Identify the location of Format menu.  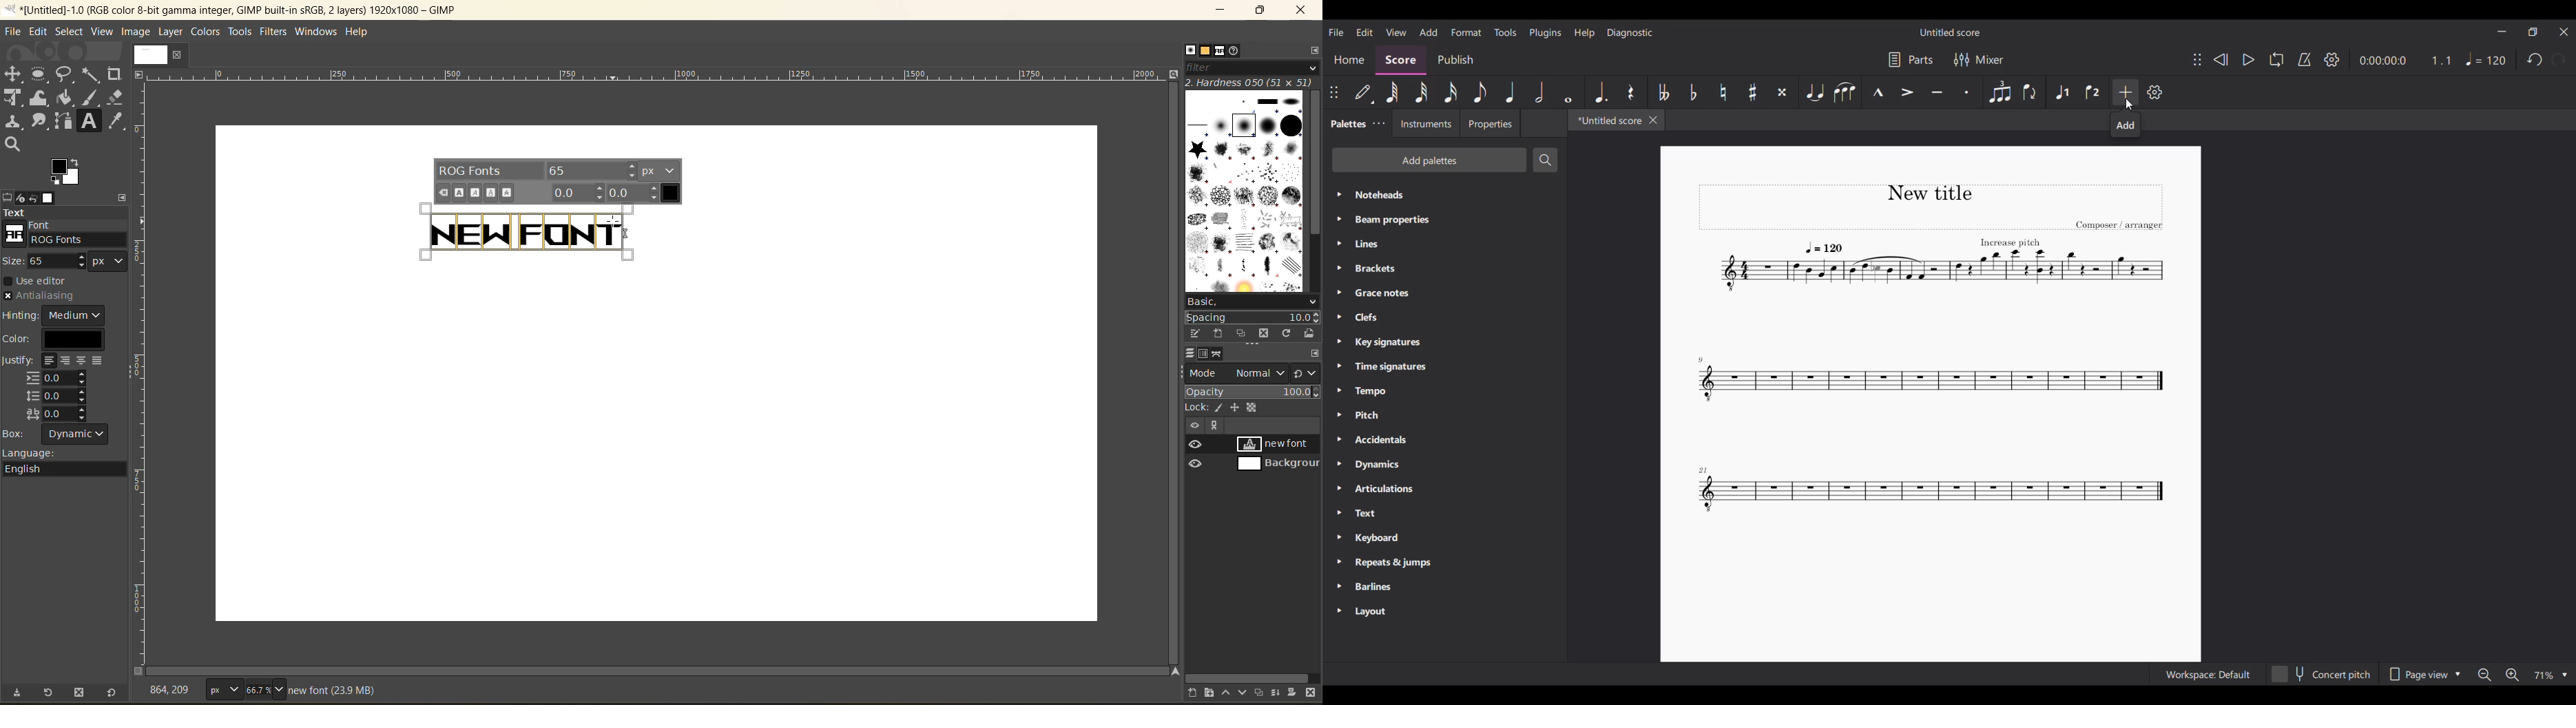
(1466, 33).